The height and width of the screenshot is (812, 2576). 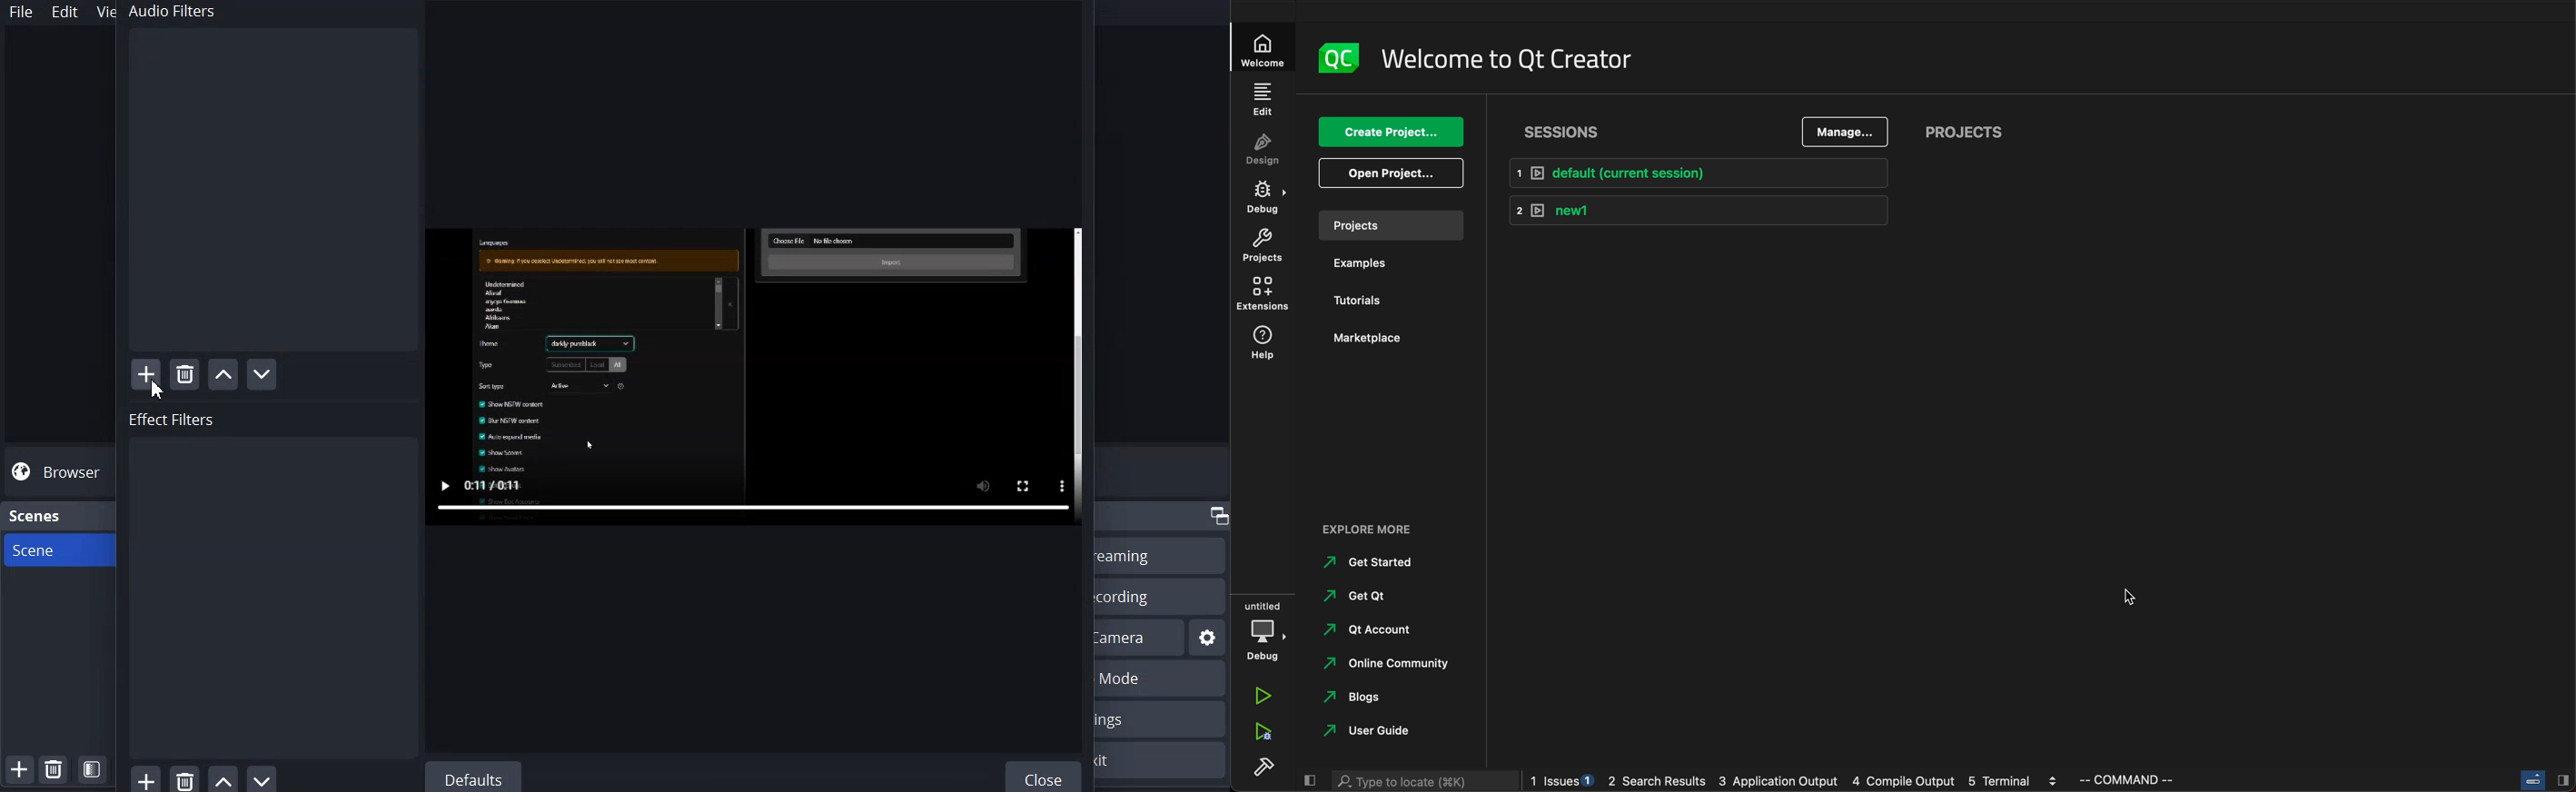 I want to click on Remove Filter, so click(x=184, y=777).